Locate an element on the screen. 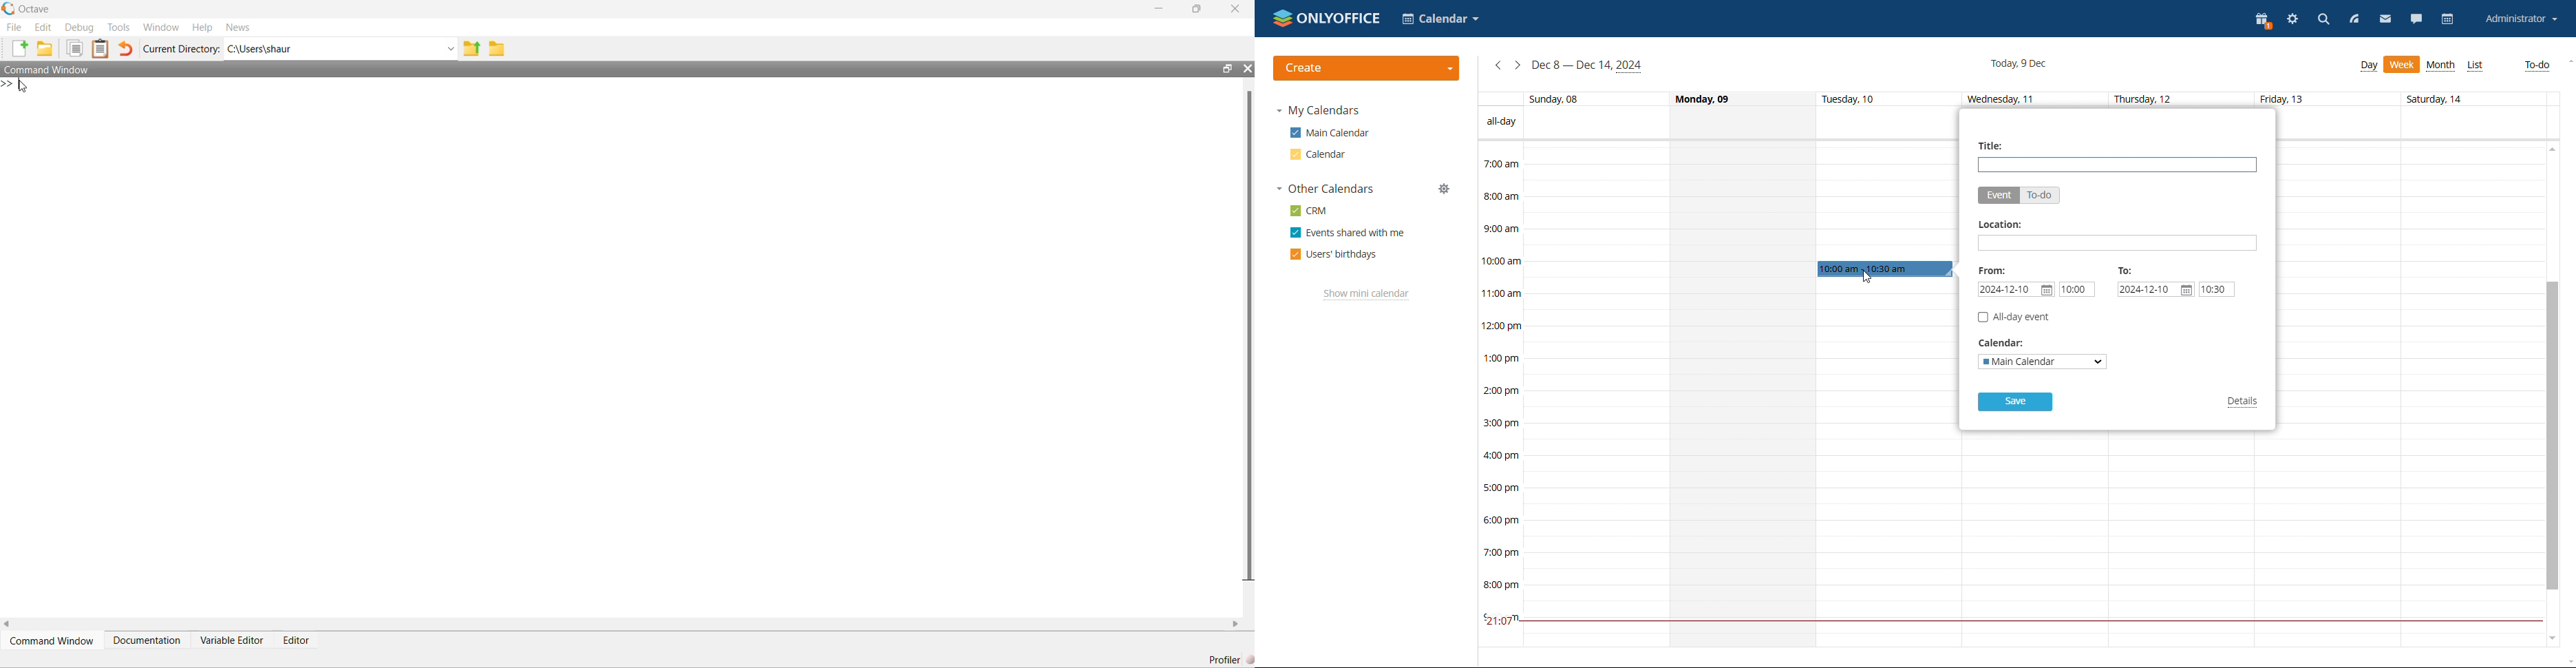 Image resolution: width=2576 pixels, height=672 pixels. scrollbar is located at coordinates (2551, 436).